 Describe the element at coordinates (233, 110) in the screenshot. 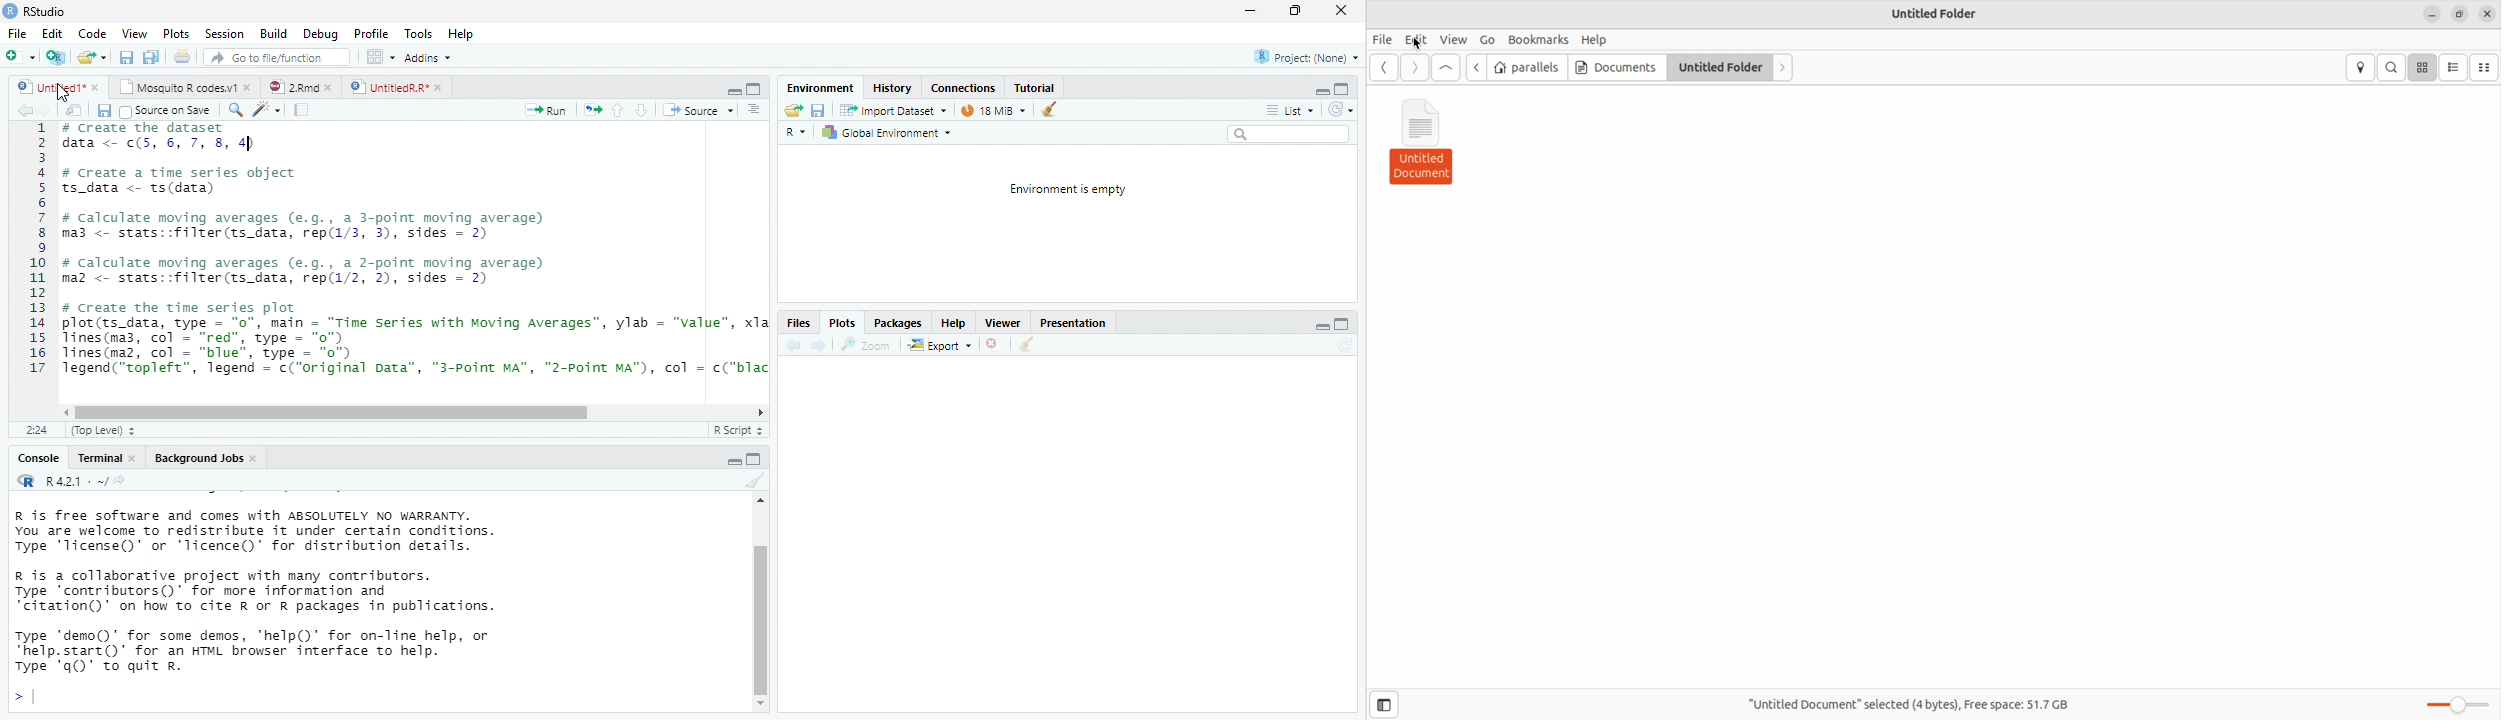

I see `search` at that location.